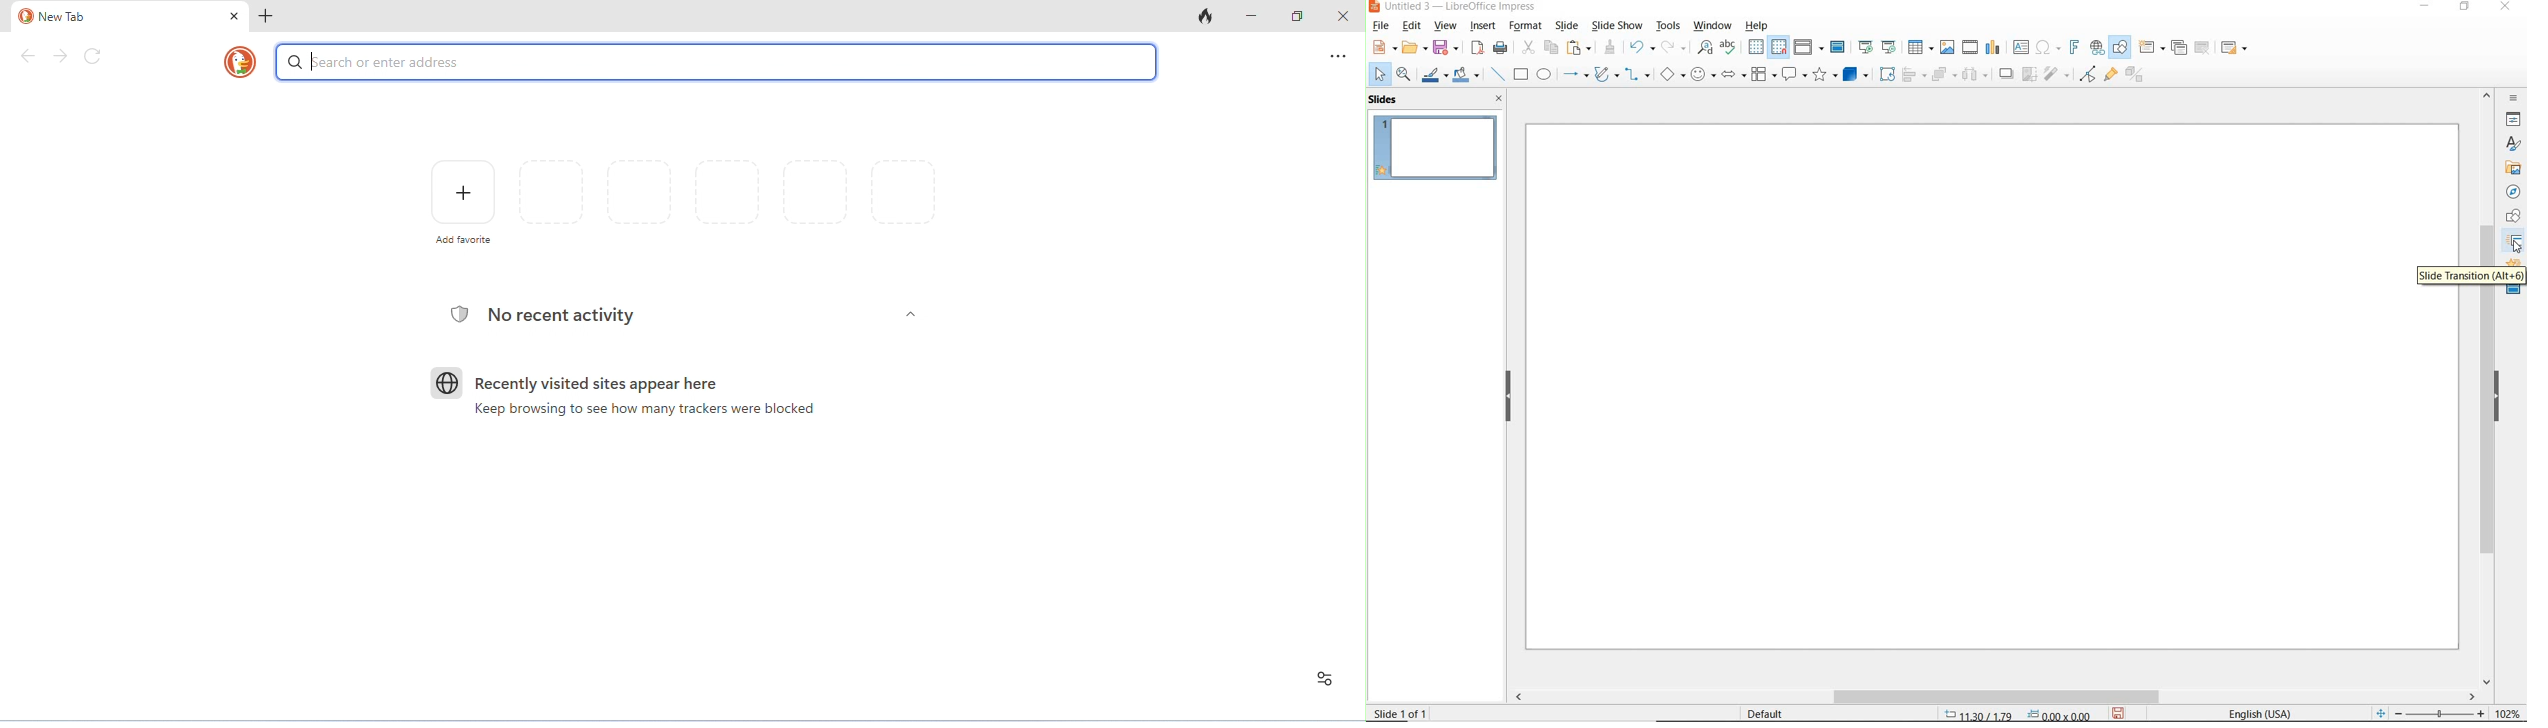  What do you see at coordinates (1405, 75) in the screenshot?
I see `ZOOM & PAN` at bounding box center [1405, 75].